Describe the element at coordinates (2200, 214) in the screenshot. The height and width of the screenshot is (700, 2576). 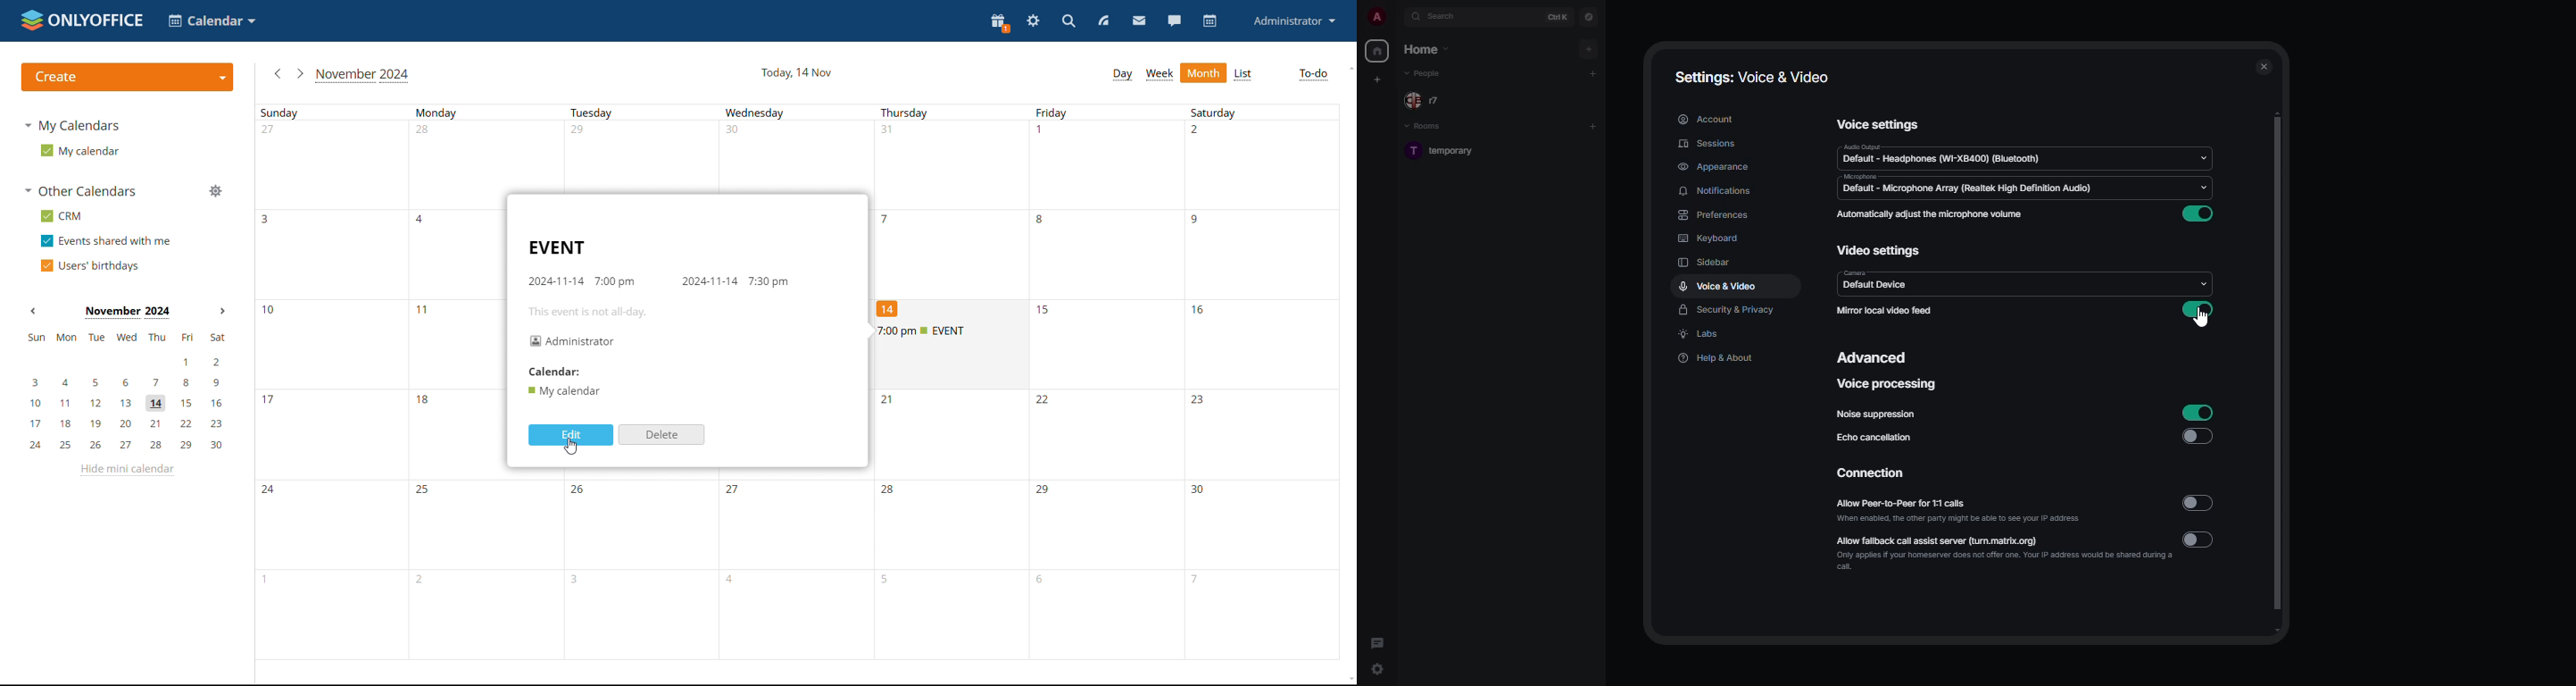
I see `enabled` at that location.